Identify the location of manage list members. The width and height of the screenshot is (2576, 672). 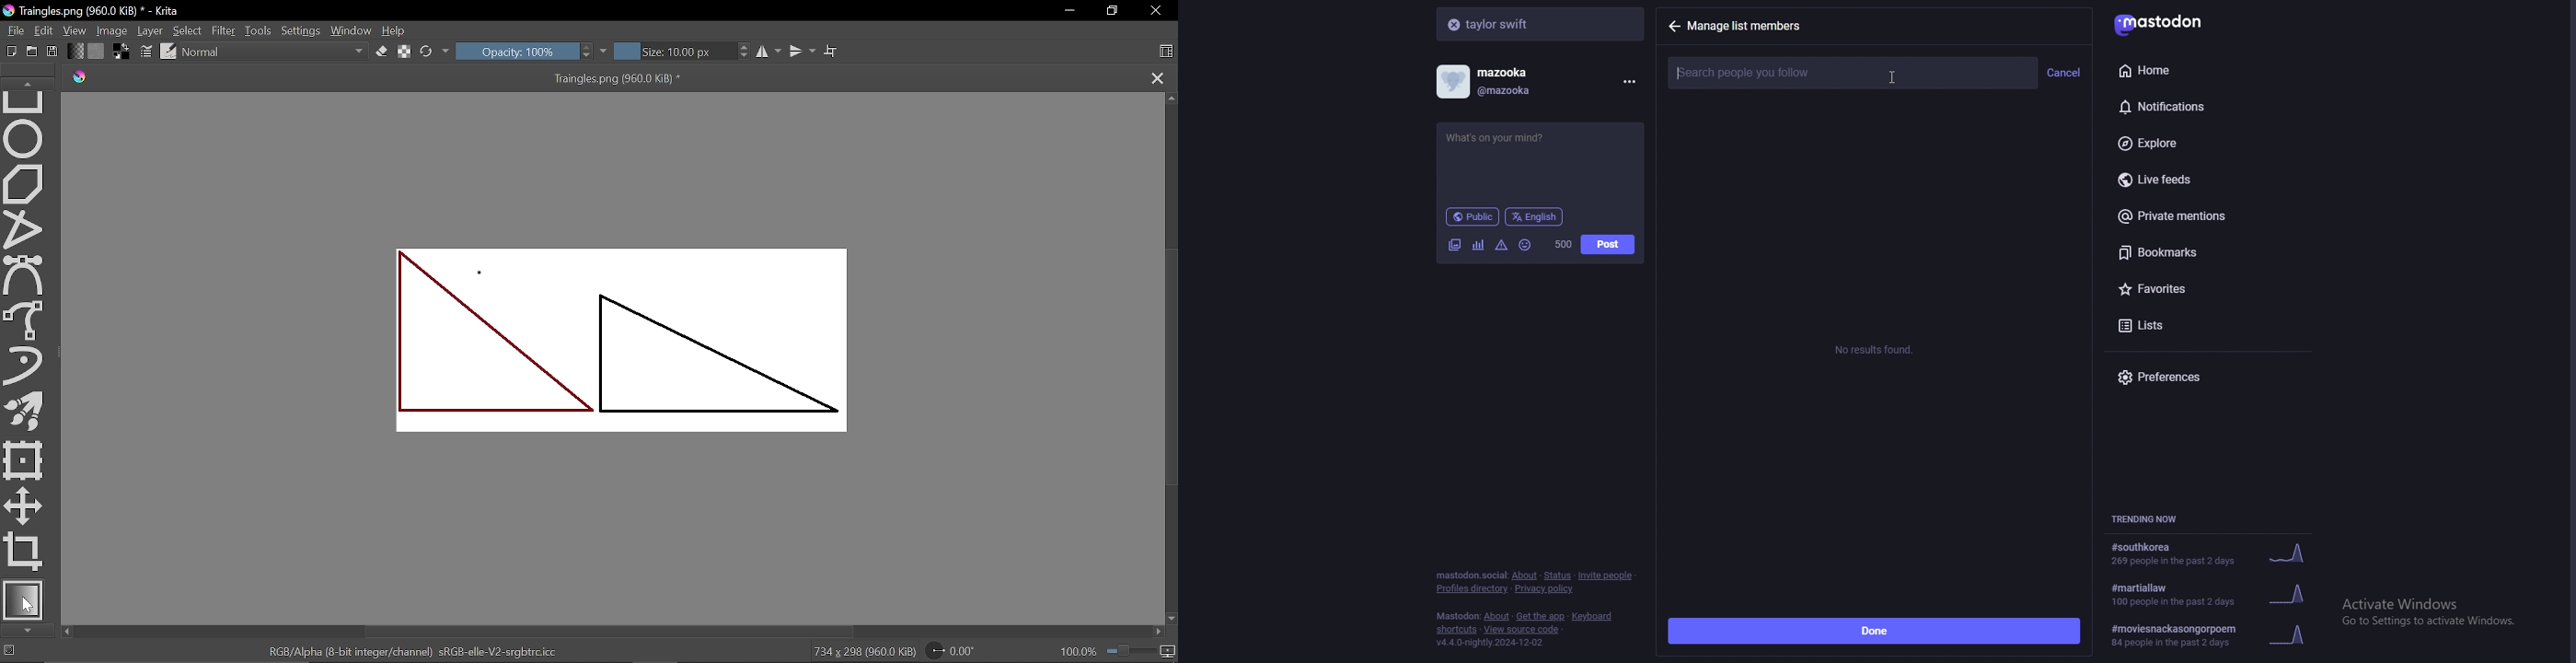
(1752, 25).